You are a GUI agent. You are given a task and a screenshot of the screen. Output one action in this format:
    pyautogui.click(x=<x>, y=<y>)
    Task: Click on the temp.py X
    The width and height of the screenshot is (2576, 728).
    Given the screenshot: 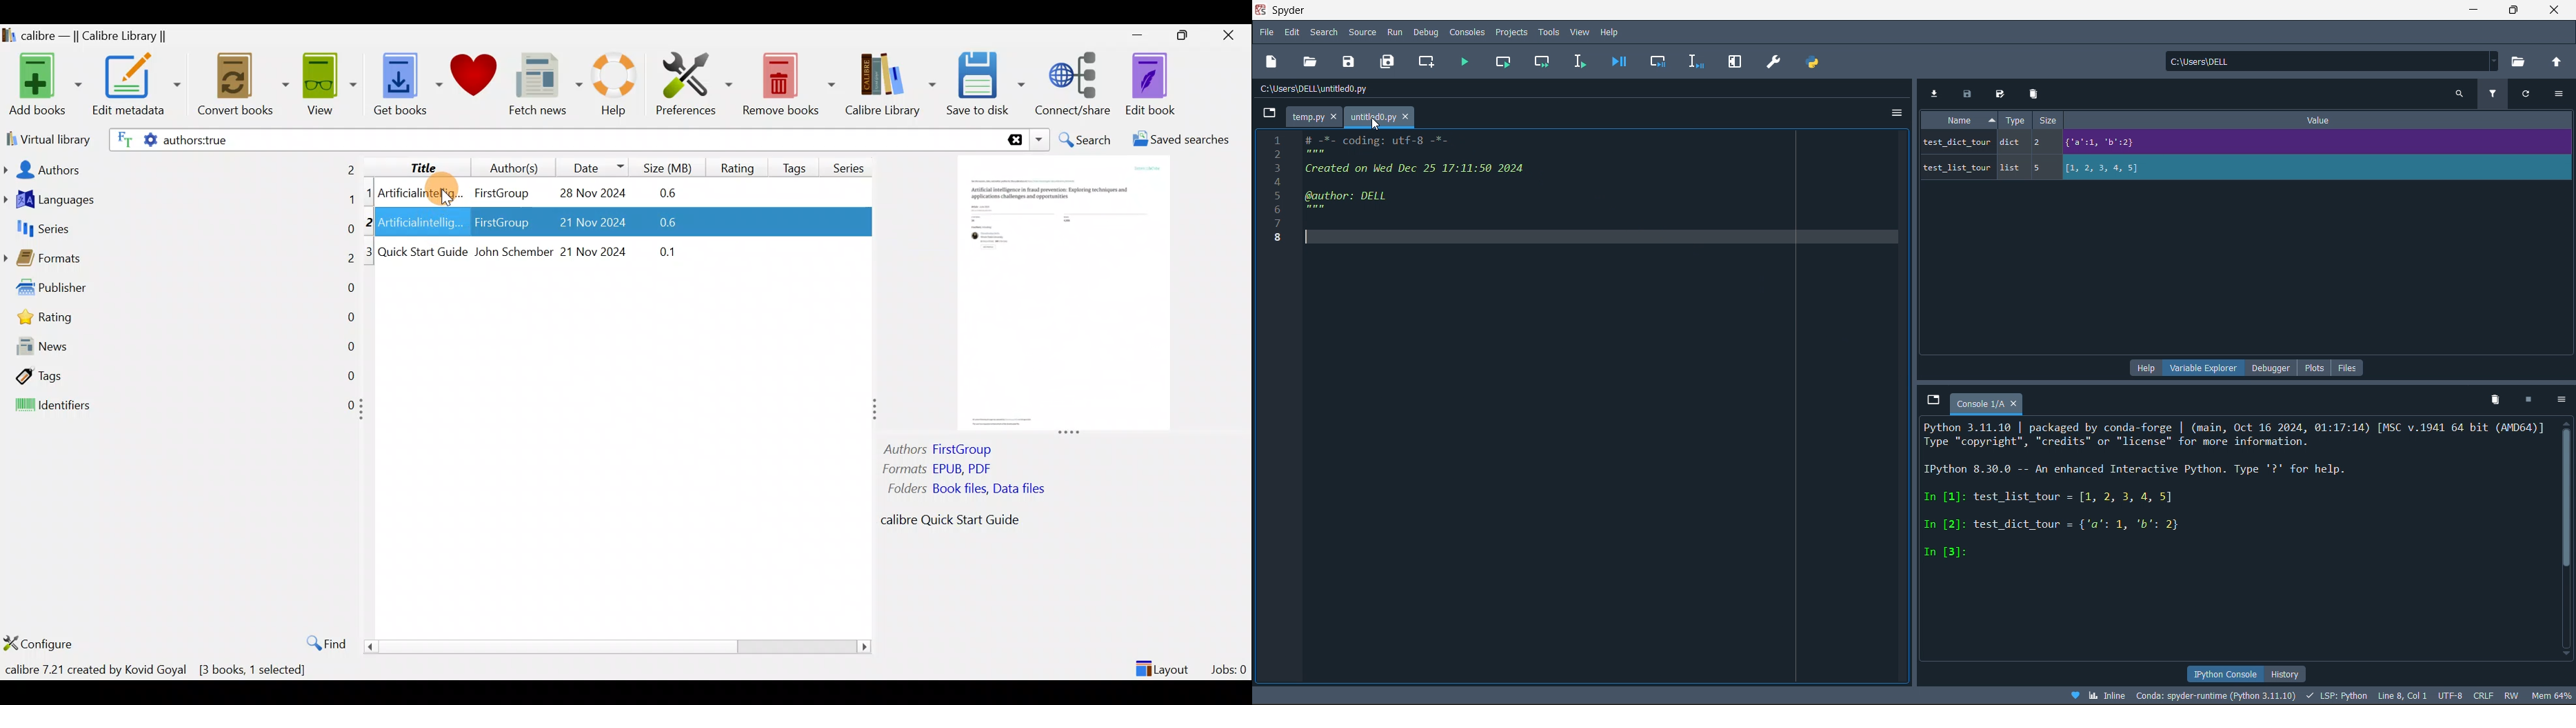 What is the action you would take?
    pyautogui.click(x=1312, y=115)
    